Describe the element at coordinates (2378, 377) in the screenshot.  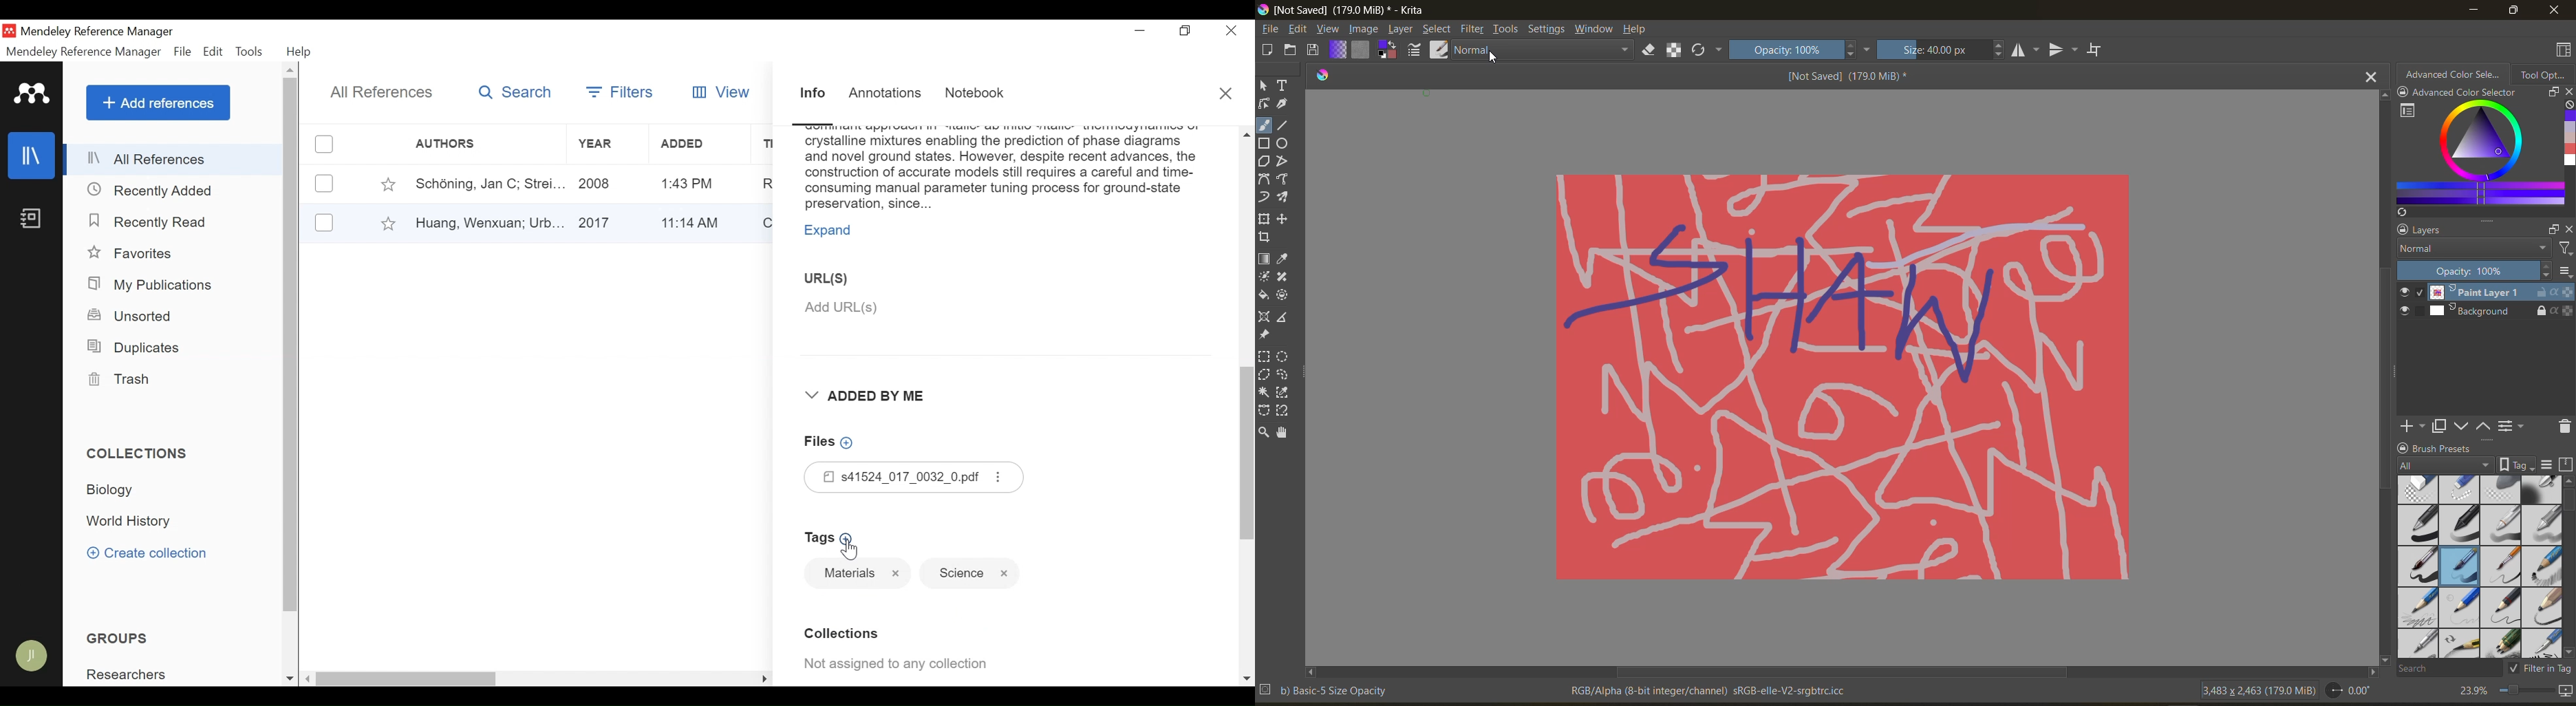
I see `vertical scroll bar` at that location.